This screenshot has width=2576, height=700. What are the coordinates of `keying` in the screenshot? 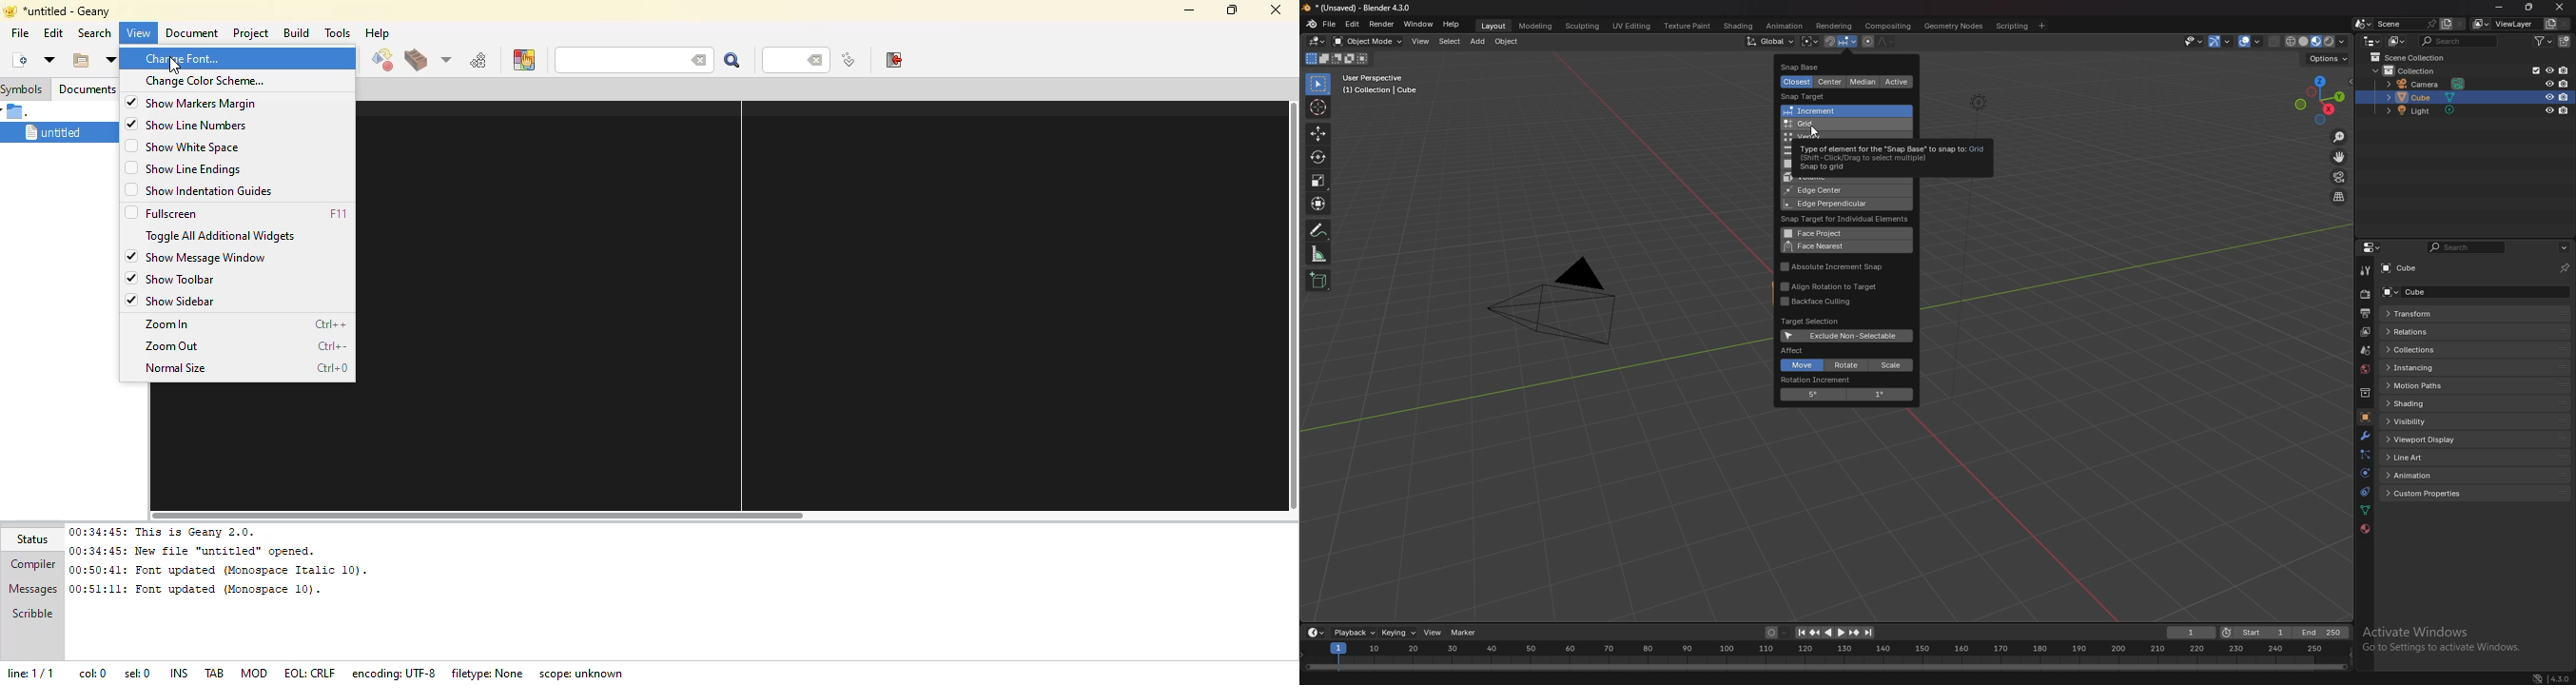 It's located at (1398, 632).